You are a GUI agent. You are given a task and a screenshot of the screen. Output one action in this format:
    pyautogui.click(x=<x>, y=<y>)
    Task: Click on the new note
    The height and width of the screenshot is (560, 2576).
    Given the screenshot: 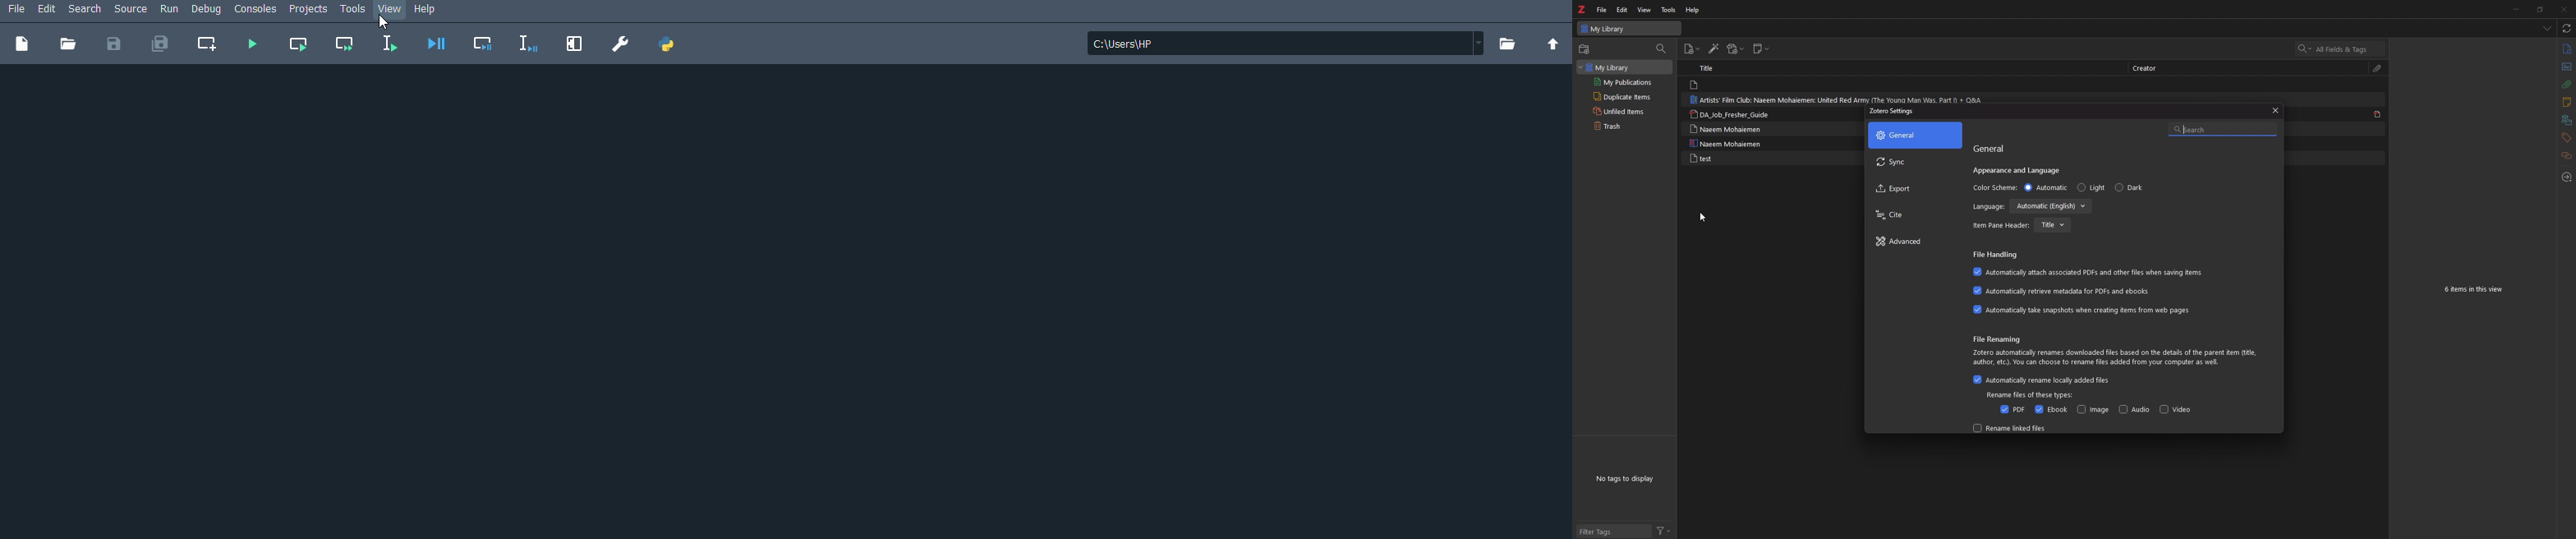 What is the action you would take?
    pyautogui.click(x=1761, y=49)
    